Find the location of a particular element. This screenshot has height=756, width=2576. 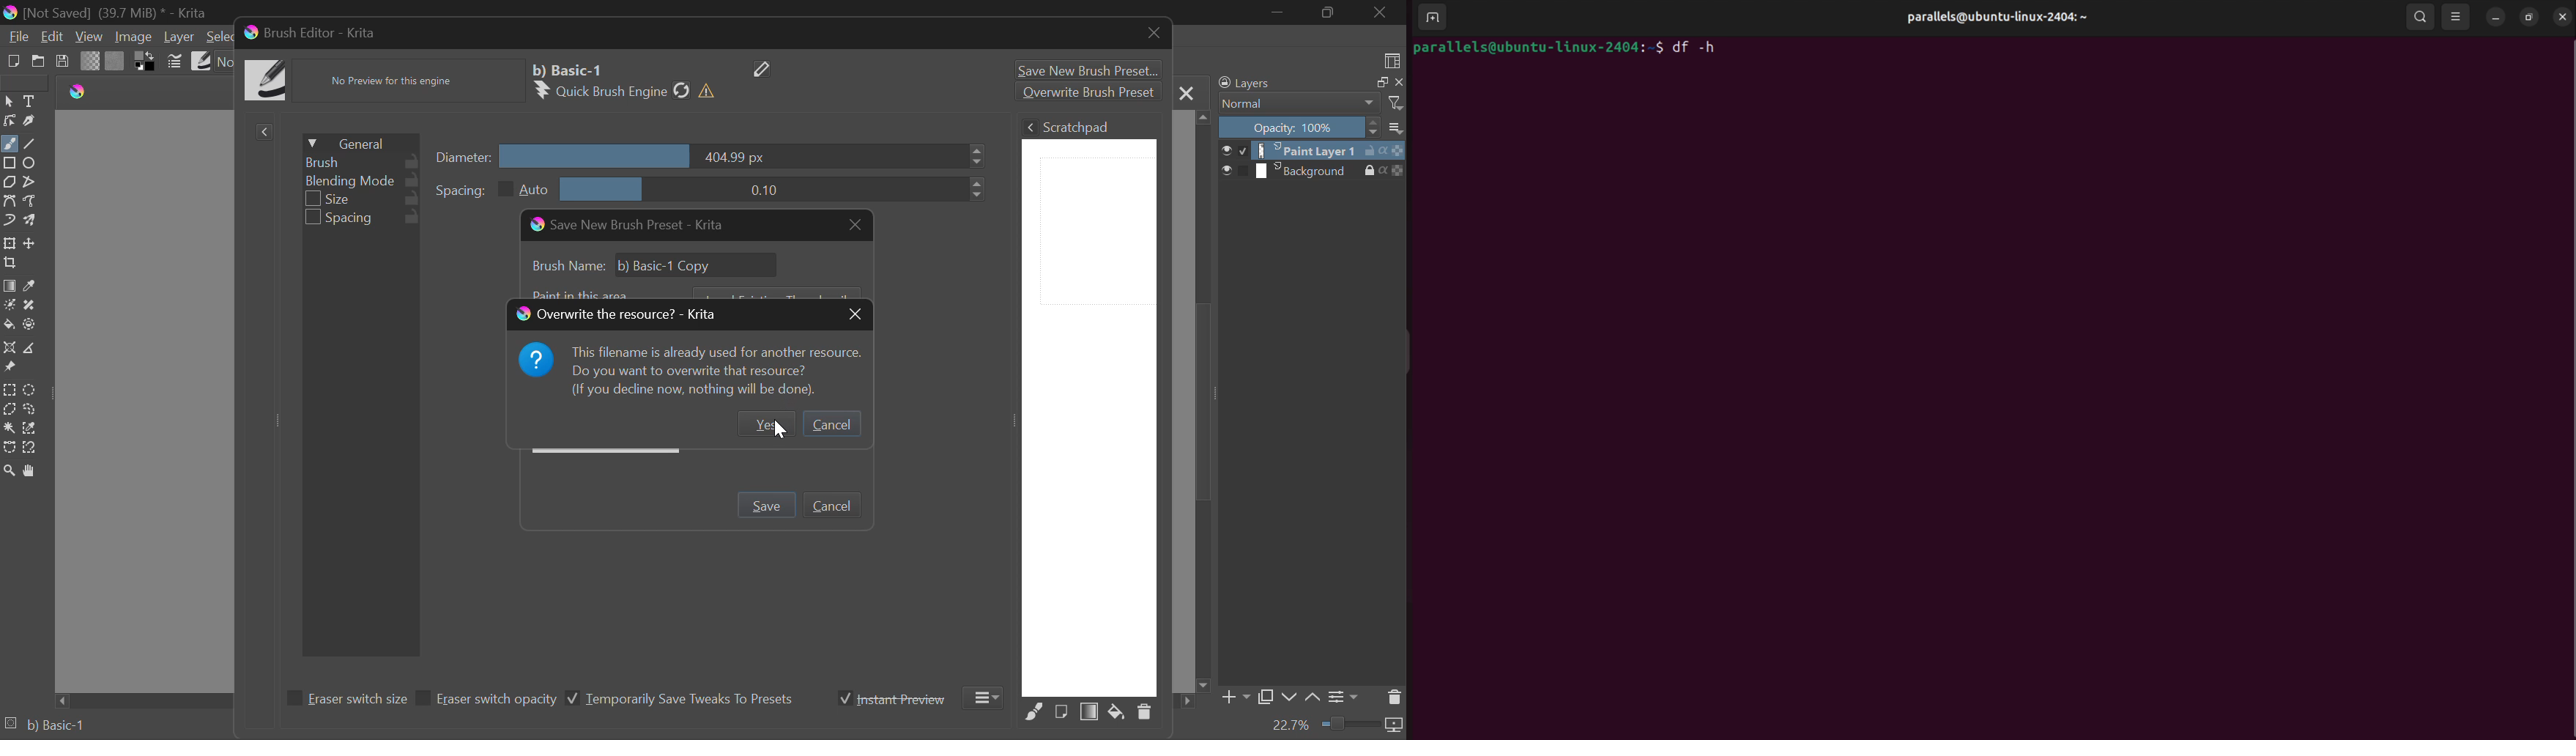

Yes is located at coordinates (765, 424).